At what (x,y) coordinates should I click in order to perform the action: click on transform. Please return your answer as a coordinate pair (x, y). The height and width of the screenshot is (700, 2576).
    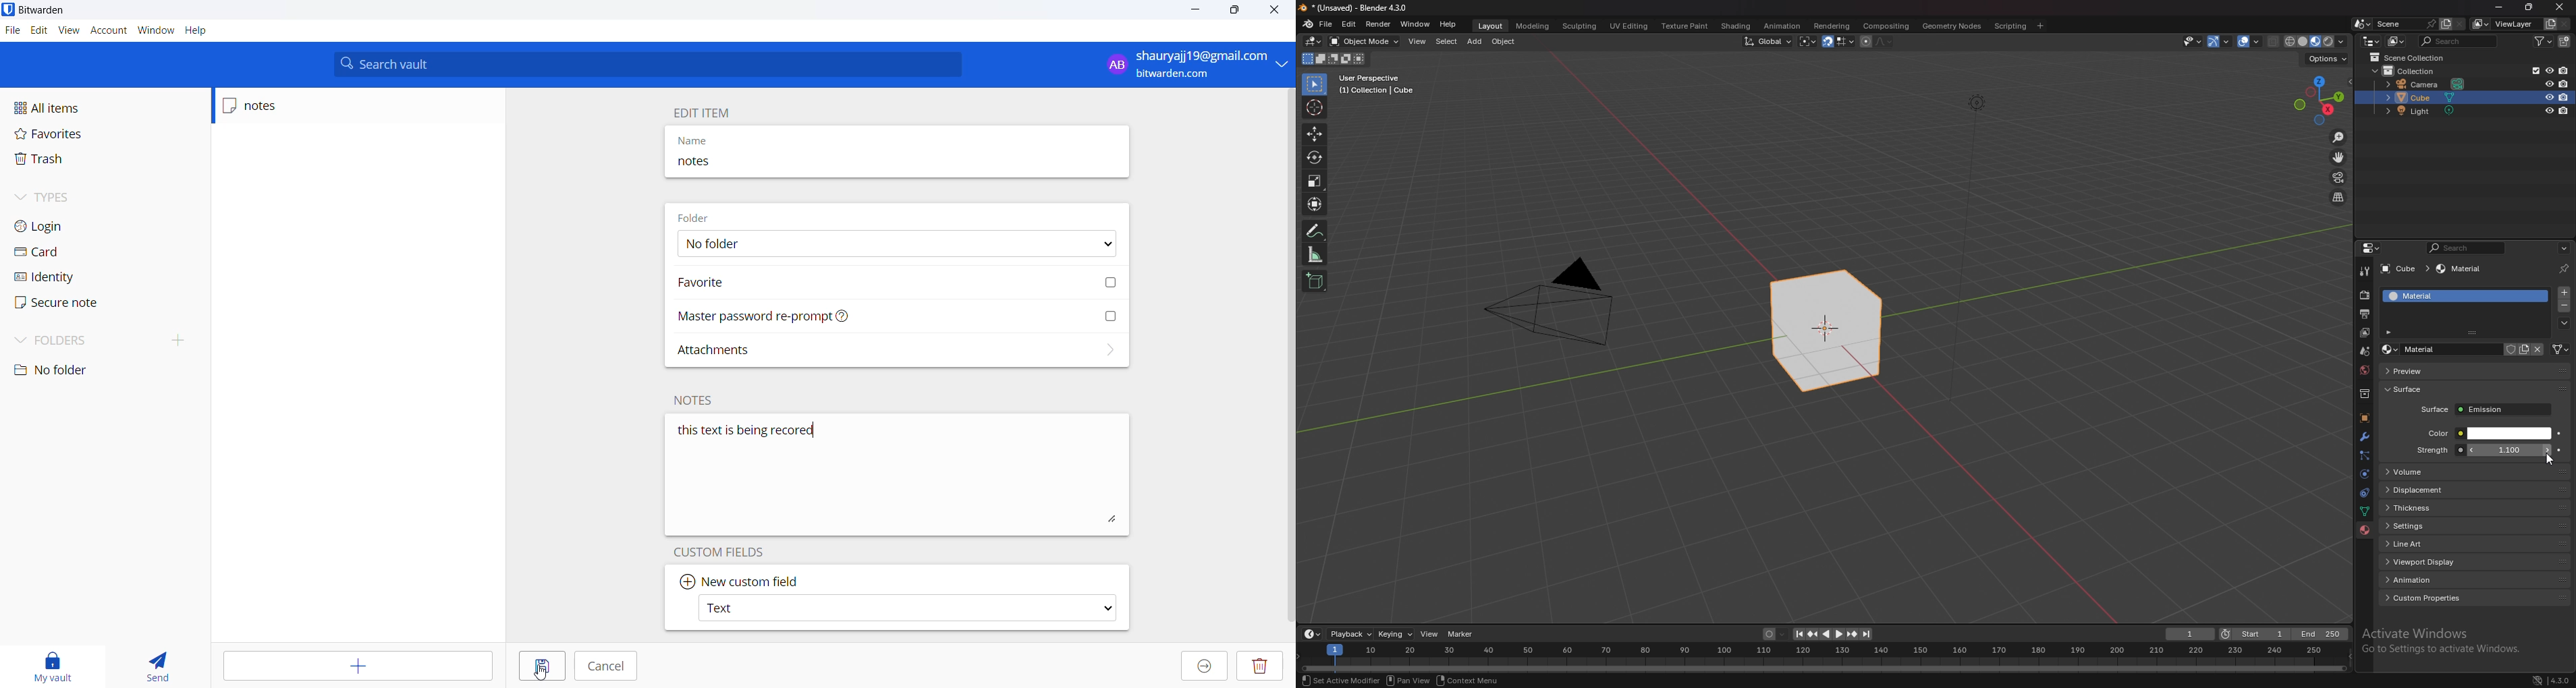
    Looking at the image, I should click on (1316, 204).